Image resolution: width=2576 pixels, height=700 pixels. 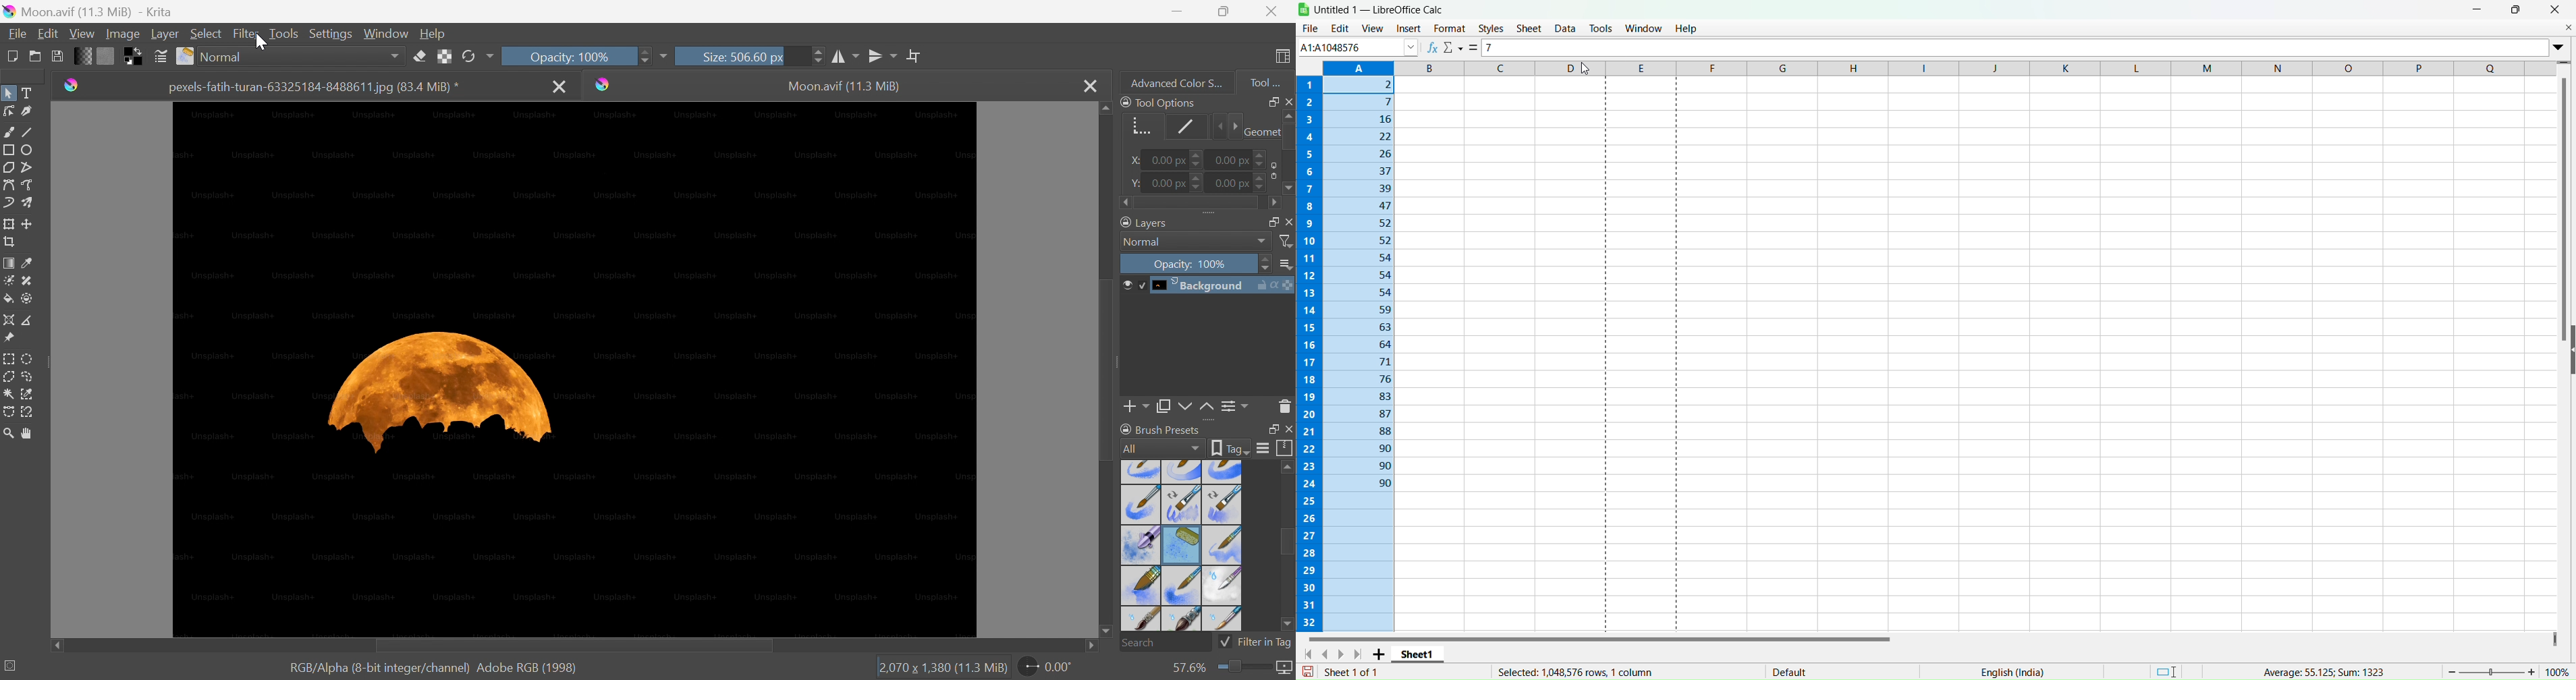 I want to click on Edit brush settings, so click(x=159, y=55).